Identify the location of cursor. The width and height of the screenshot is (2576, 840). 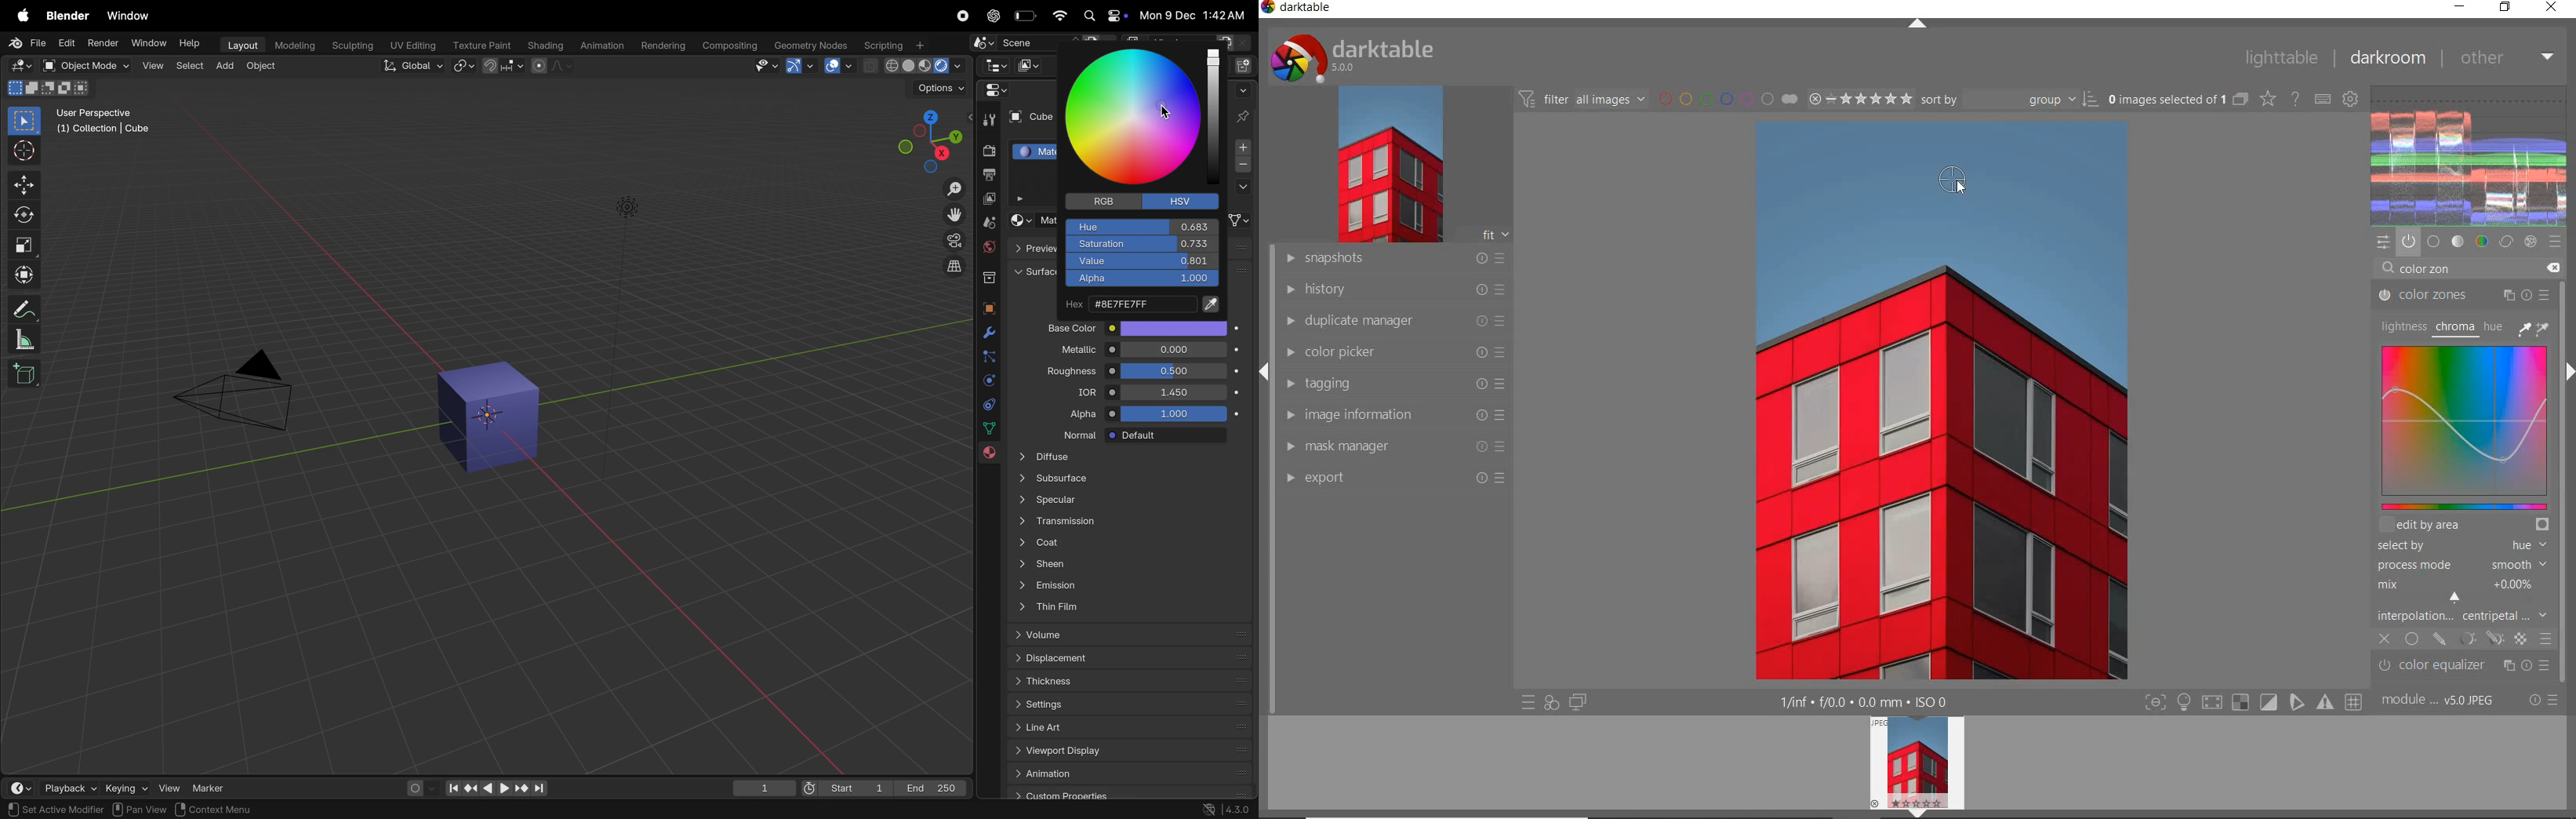
(1168, 112).